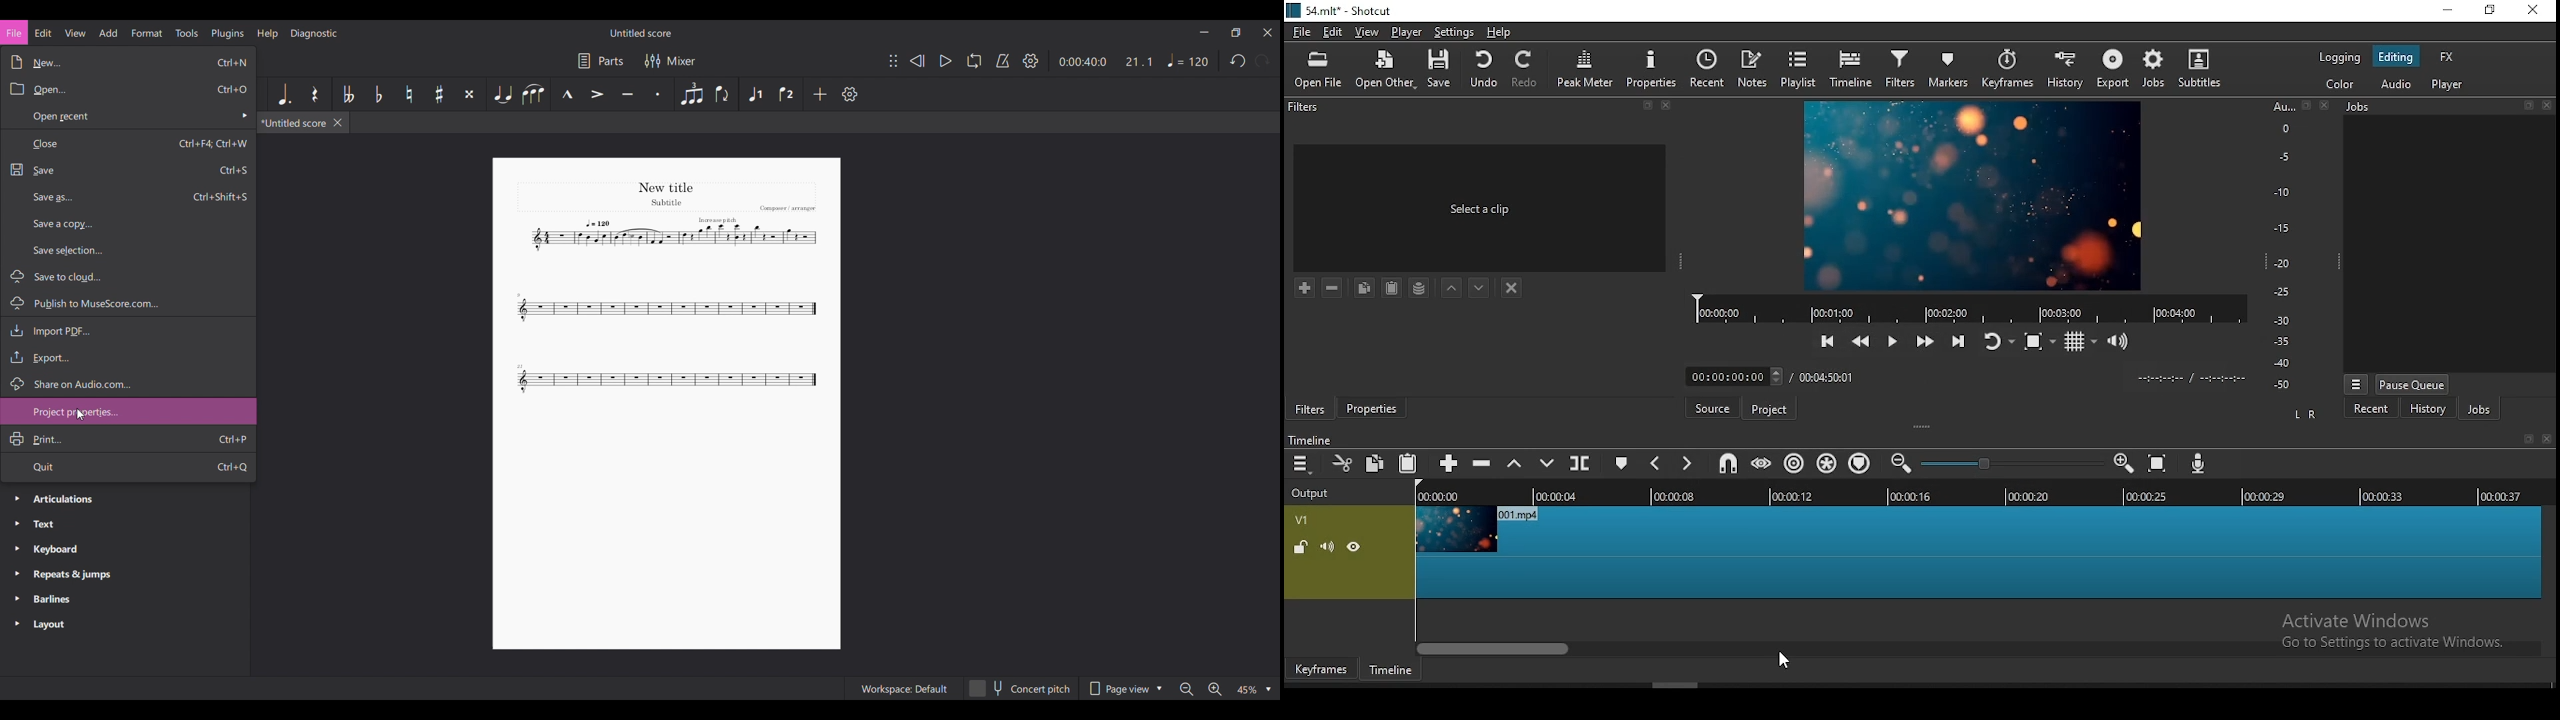  What do you see at coordinates (43, 33) in the screenshot?
I see `Edit menu` at bounding box center [43, 33].